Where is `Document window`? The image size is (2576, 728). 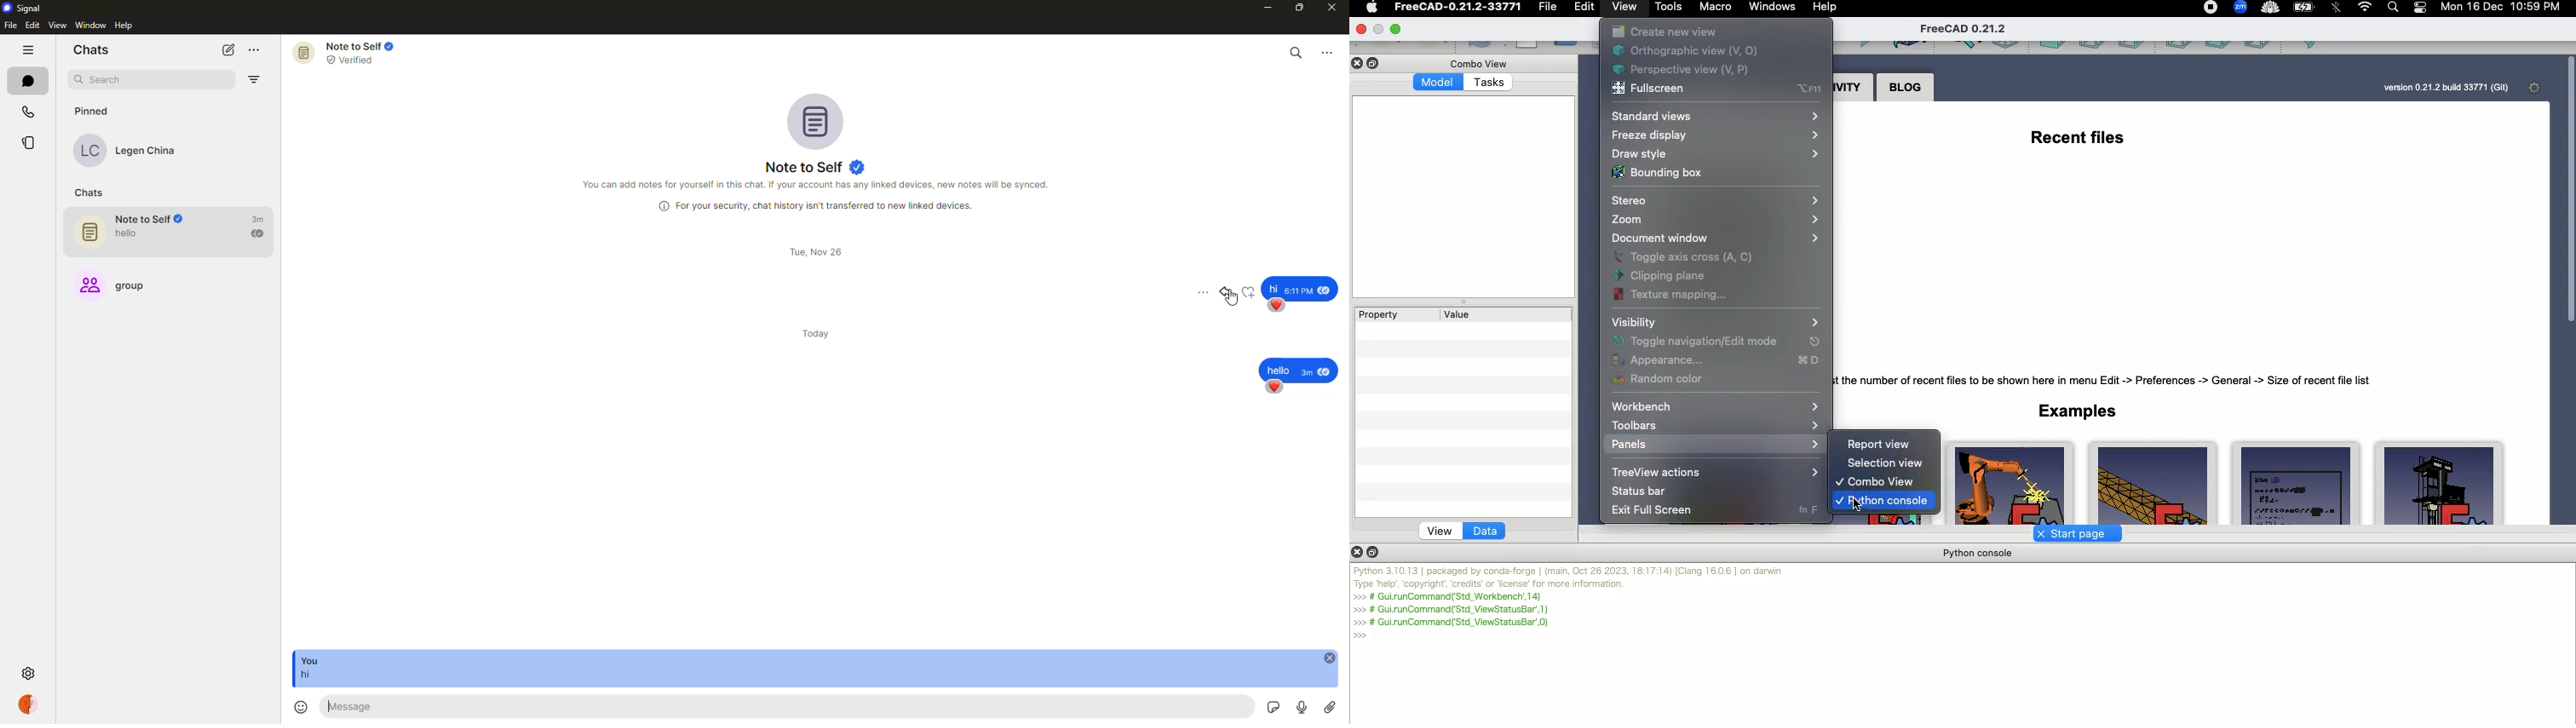
Document window is located at coordinates (1713, 239).